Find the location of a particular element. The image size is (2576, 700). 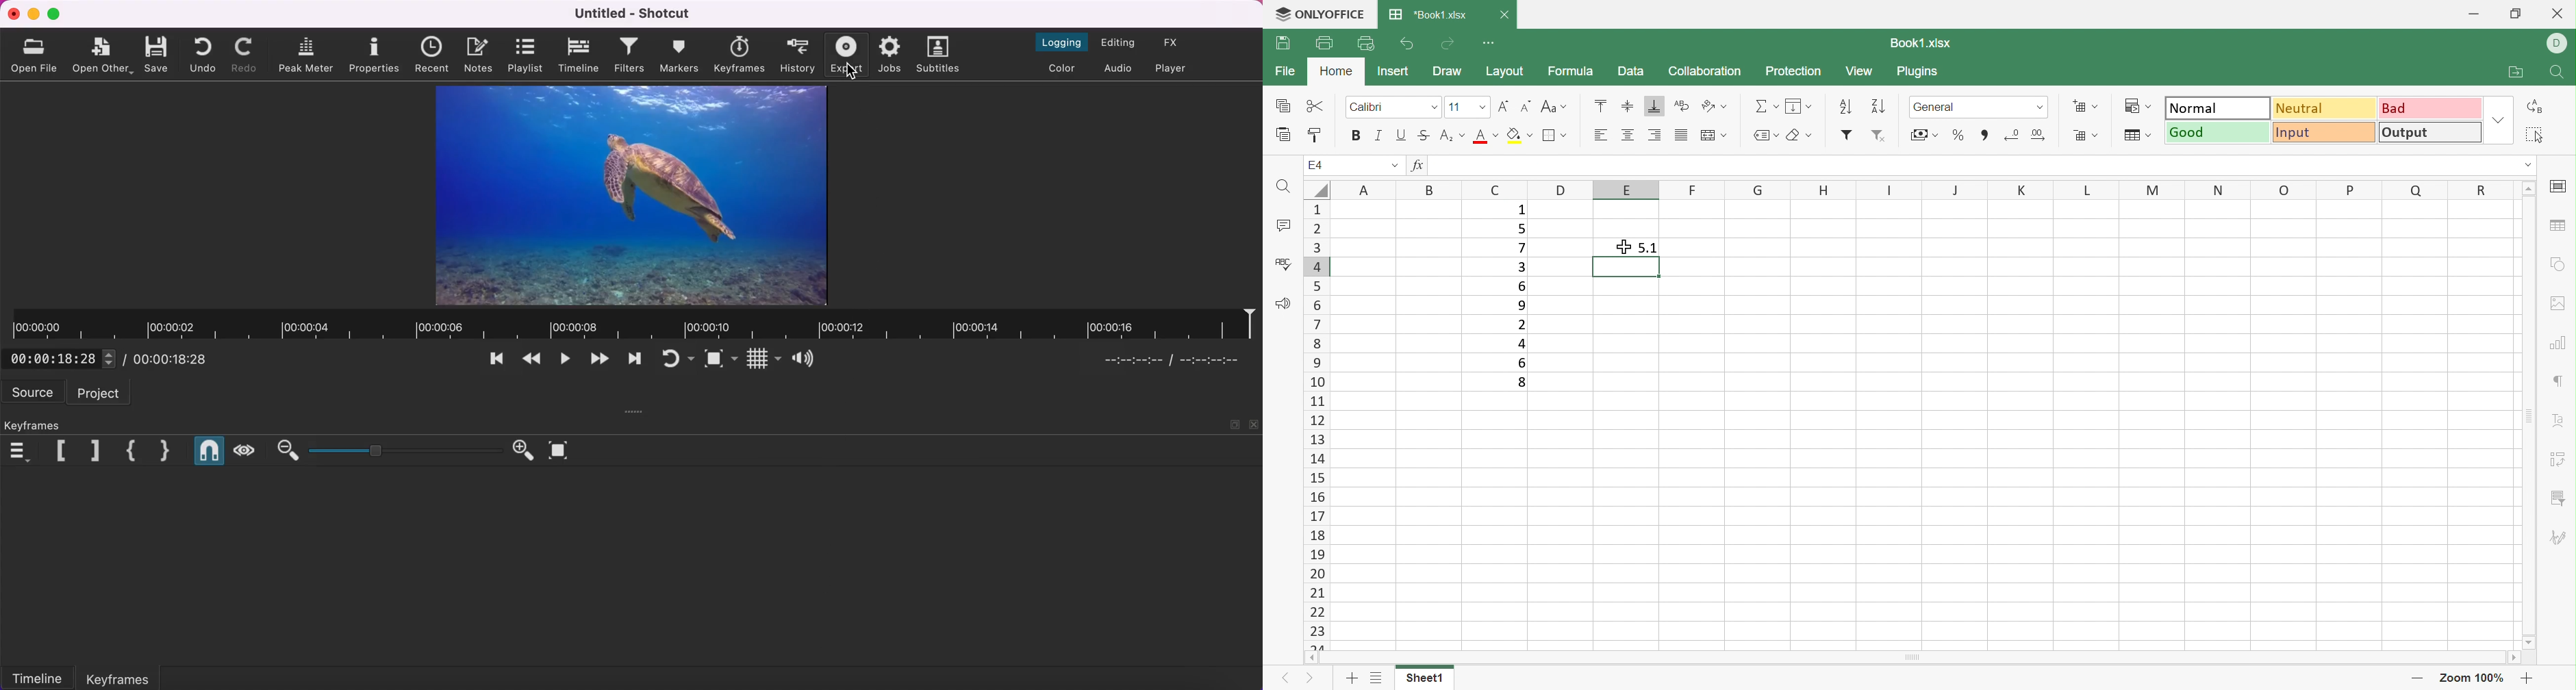

Add sheet is located at coordinates (1352, 680).